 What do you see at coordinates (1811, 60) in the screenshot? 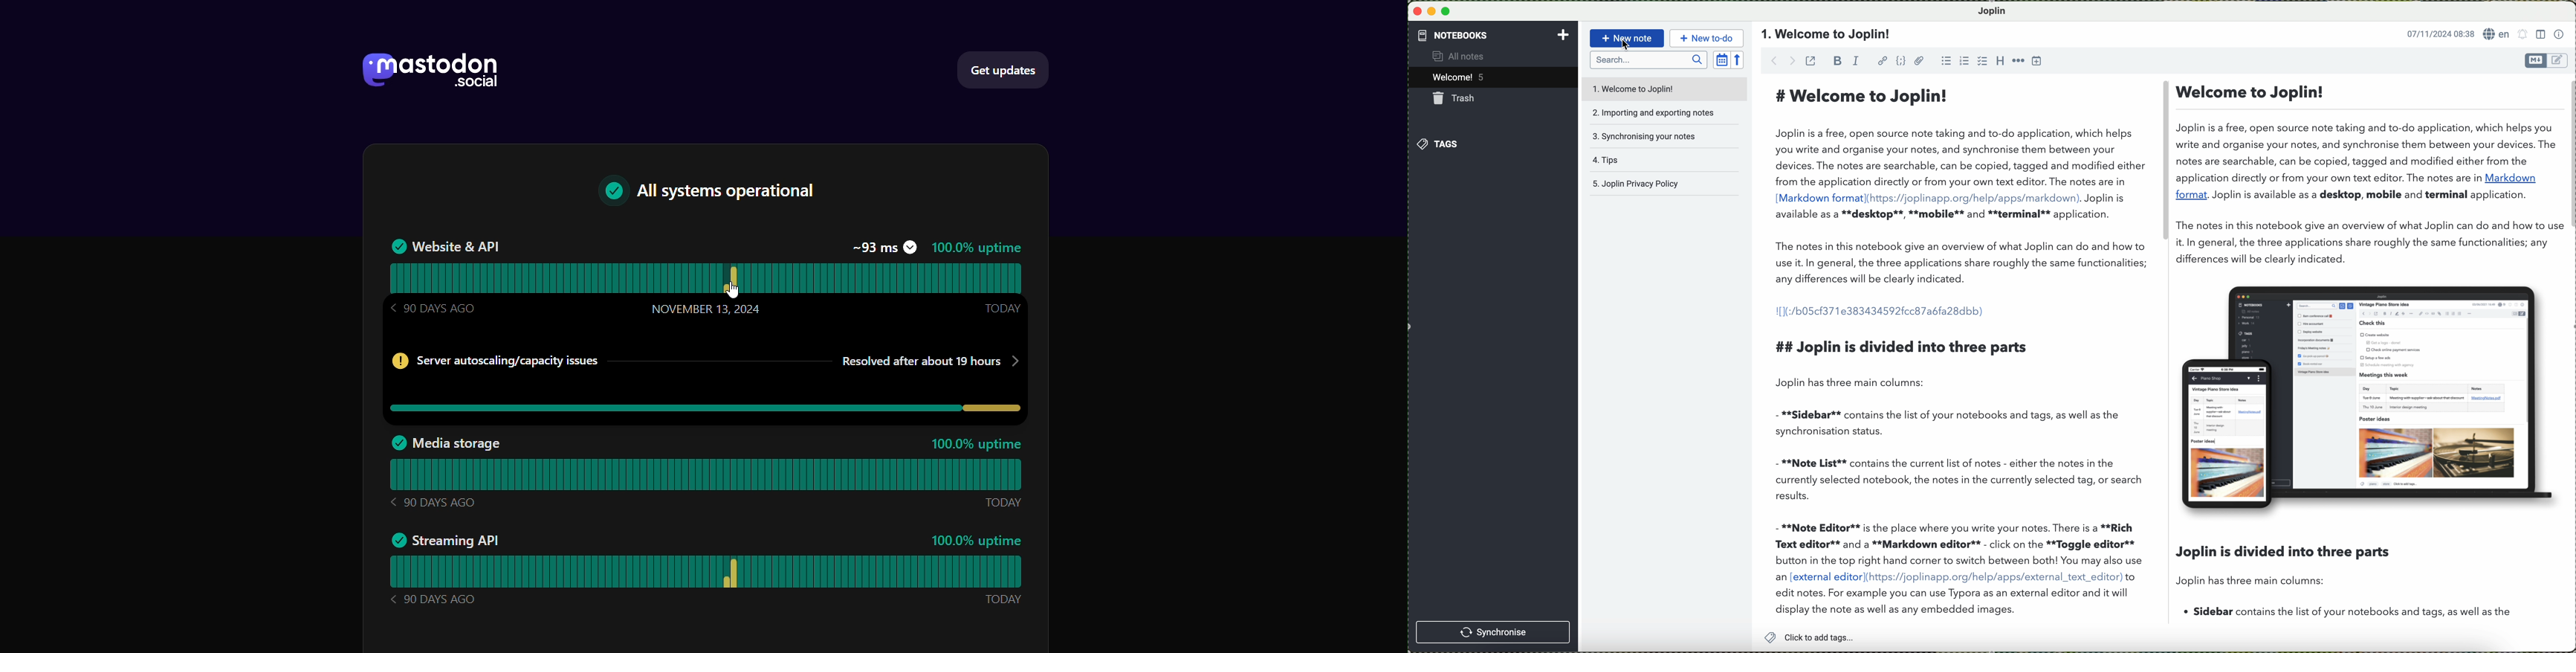
I see `toggle external editing` at bounding box center [1811, 60].